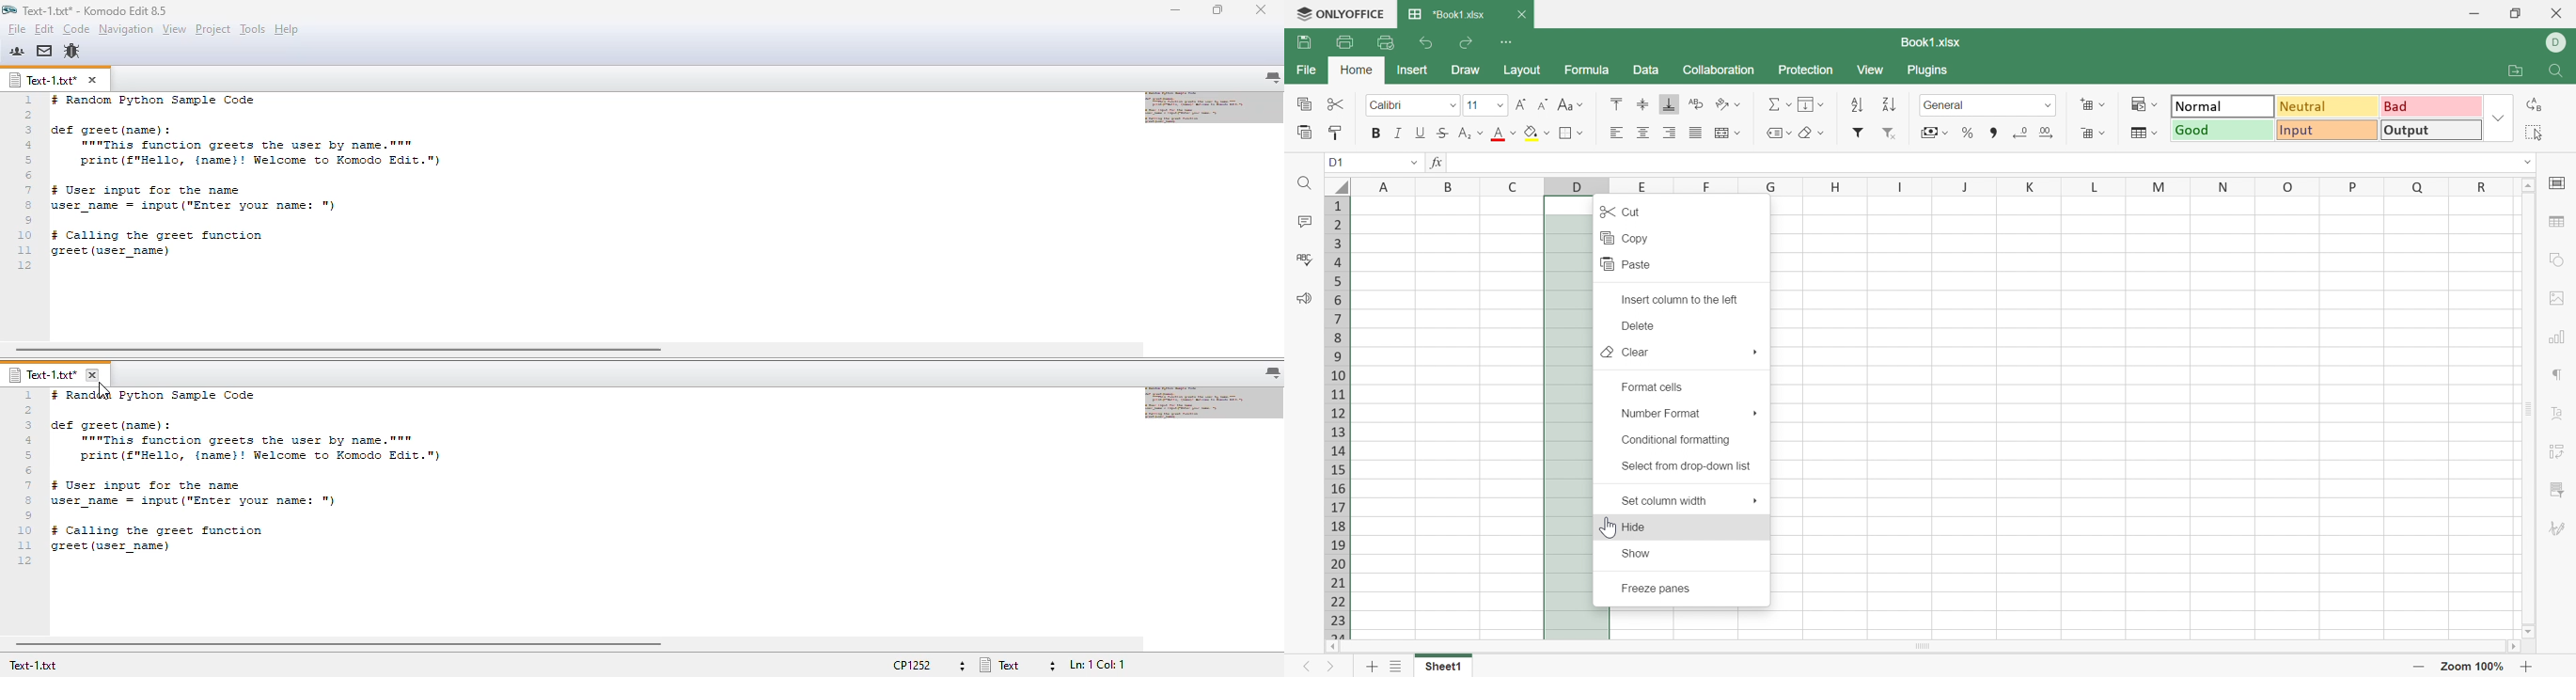 The height and width of the screenshot is (700, 2576). What do you see at coordinates (1927, 131) in the screenshot?
I see `Accountancy style` at bounding box center [1927, 131].